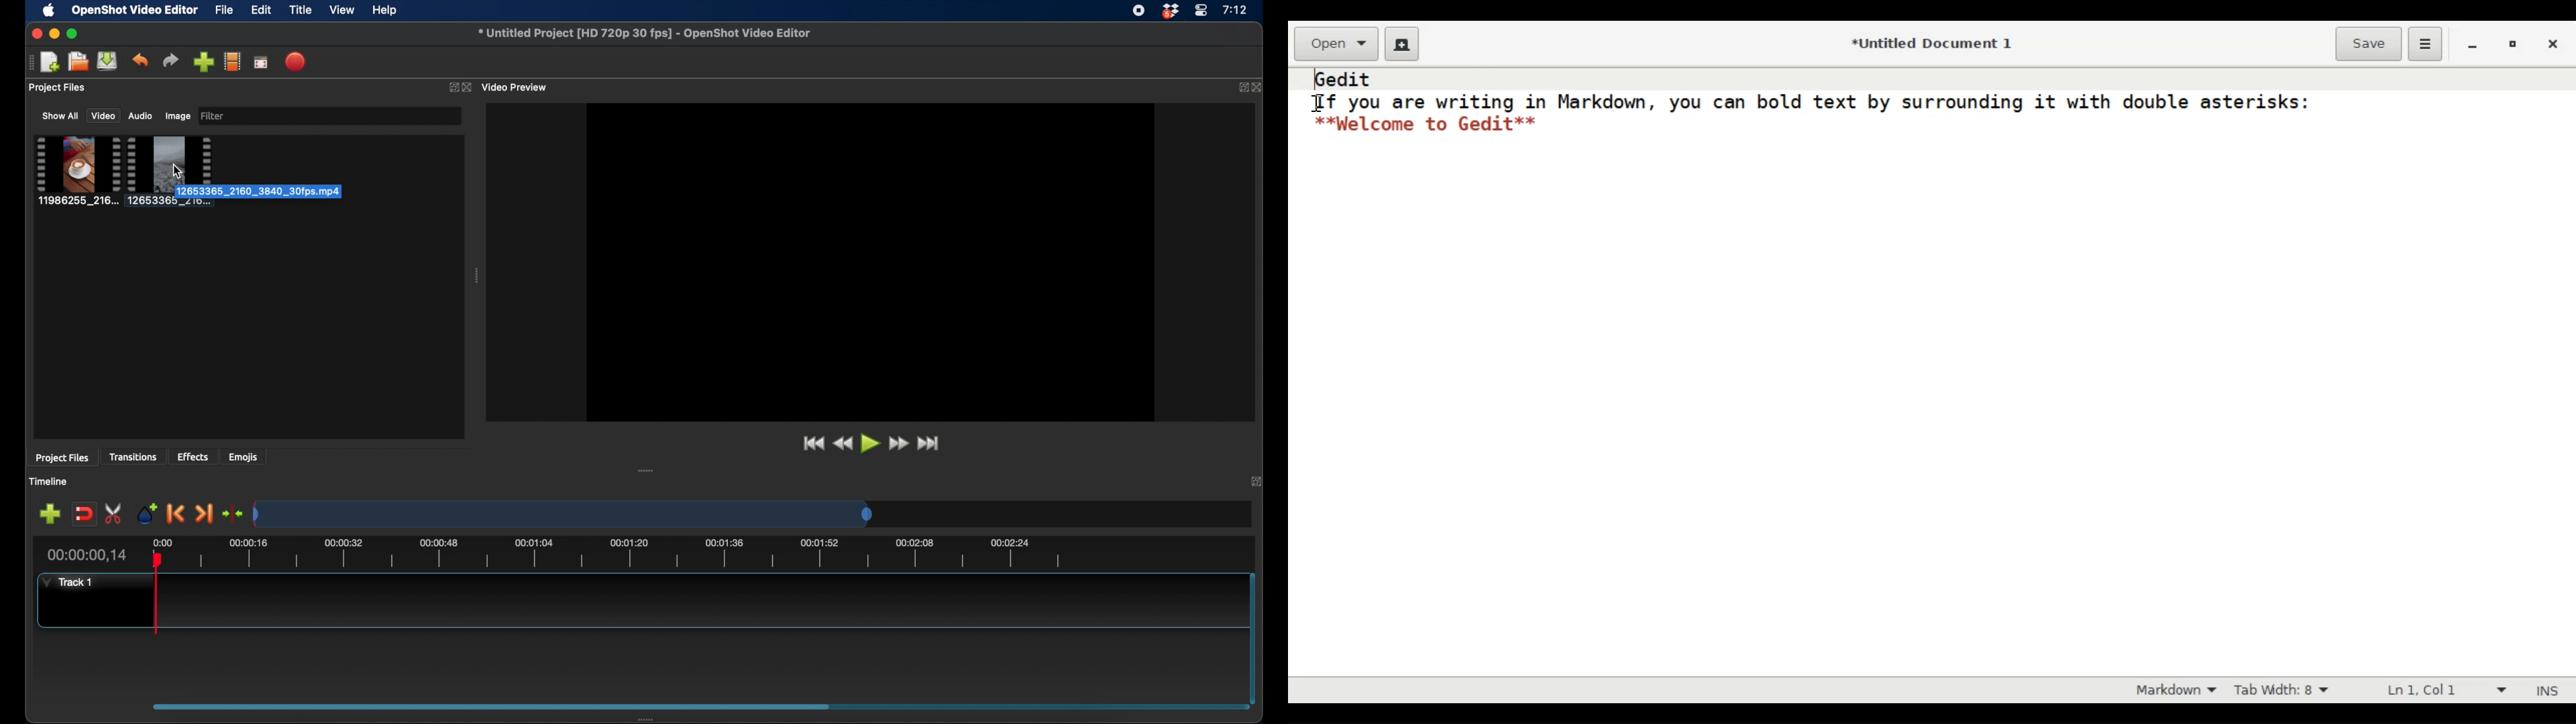 This screenshot has width=2576, height=728. I want to click on video preview, so click(519, 86).